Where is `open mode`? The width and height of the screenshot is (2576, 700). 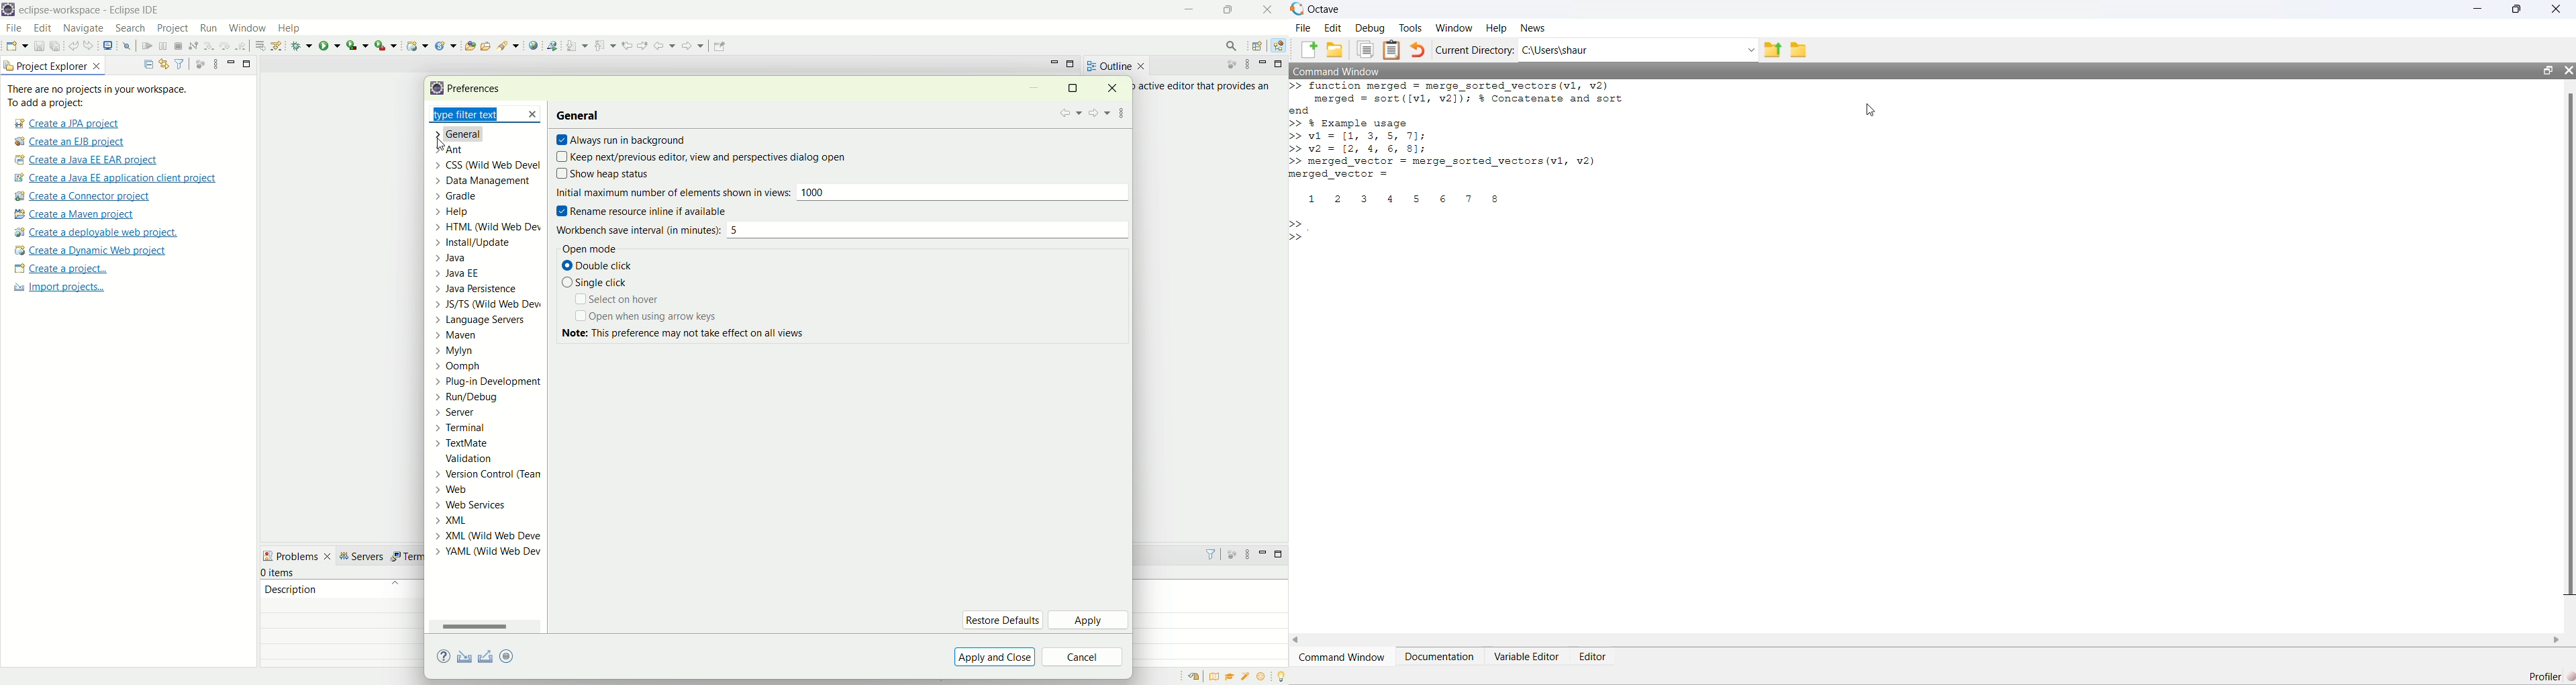
open mode is located at coordinates (587, 250).